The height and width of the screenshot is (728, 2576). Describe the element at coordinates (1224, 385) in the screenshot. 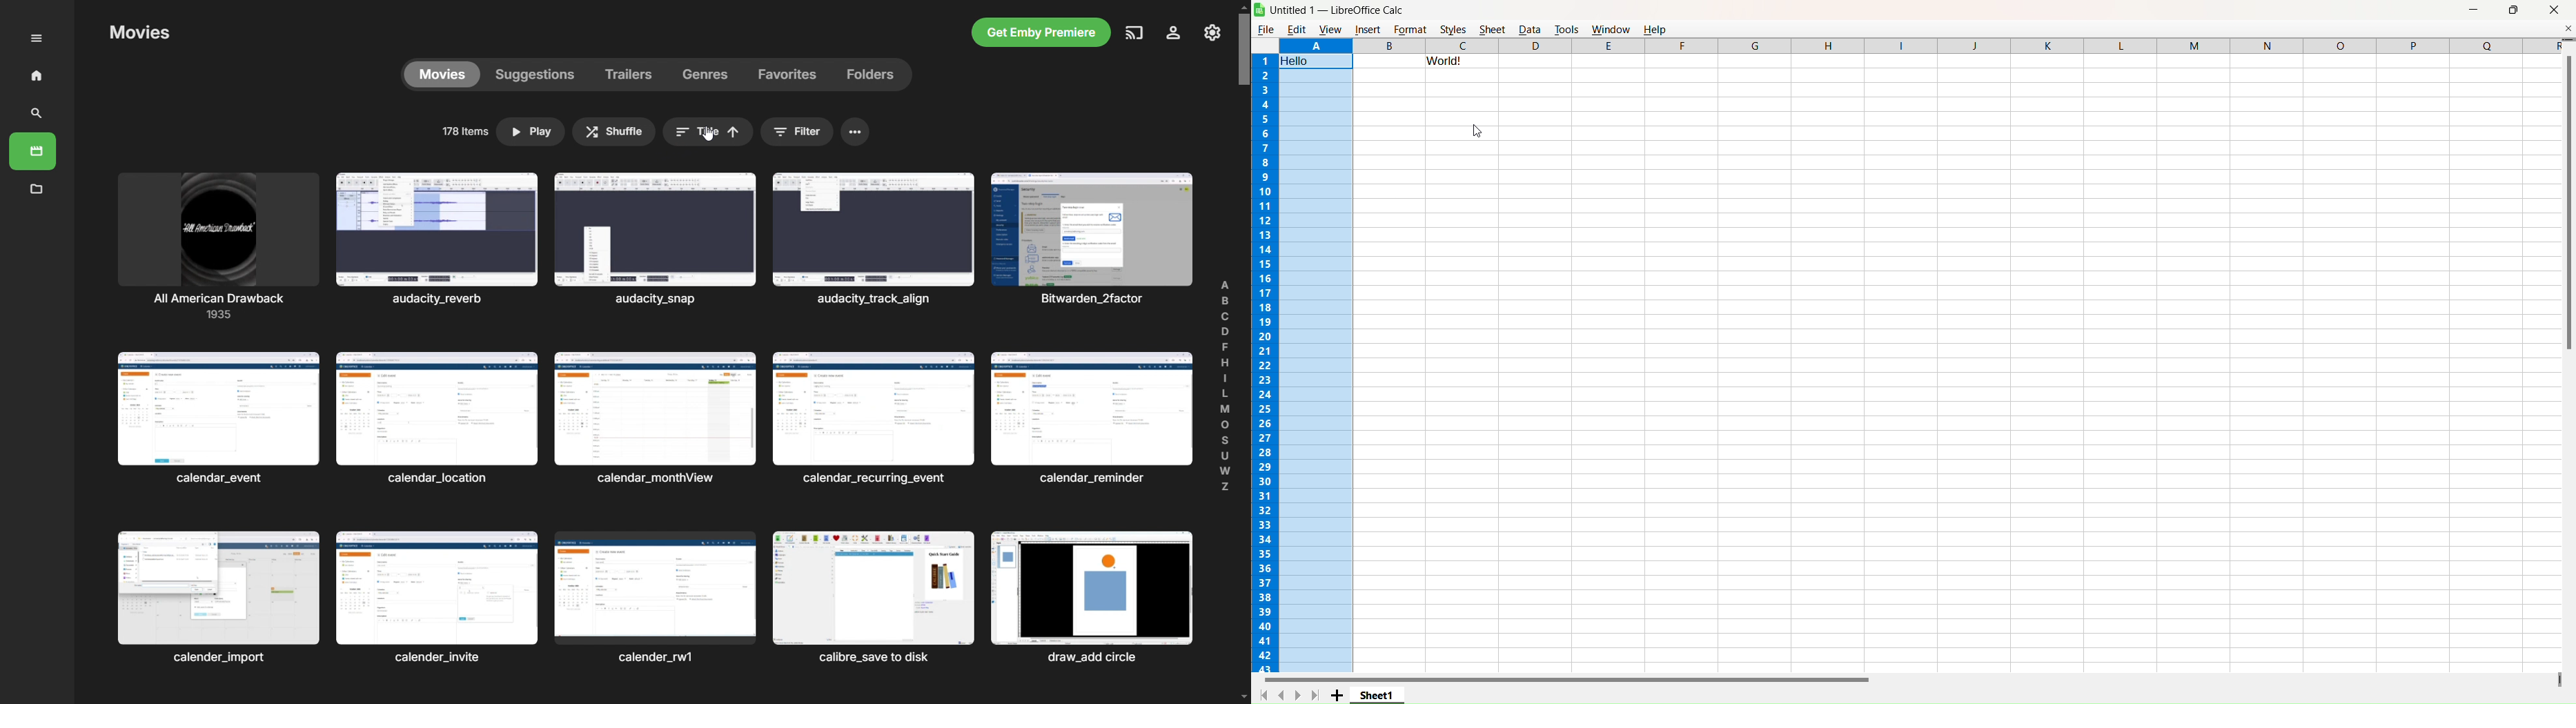

I see `find alphabetically` at that location.